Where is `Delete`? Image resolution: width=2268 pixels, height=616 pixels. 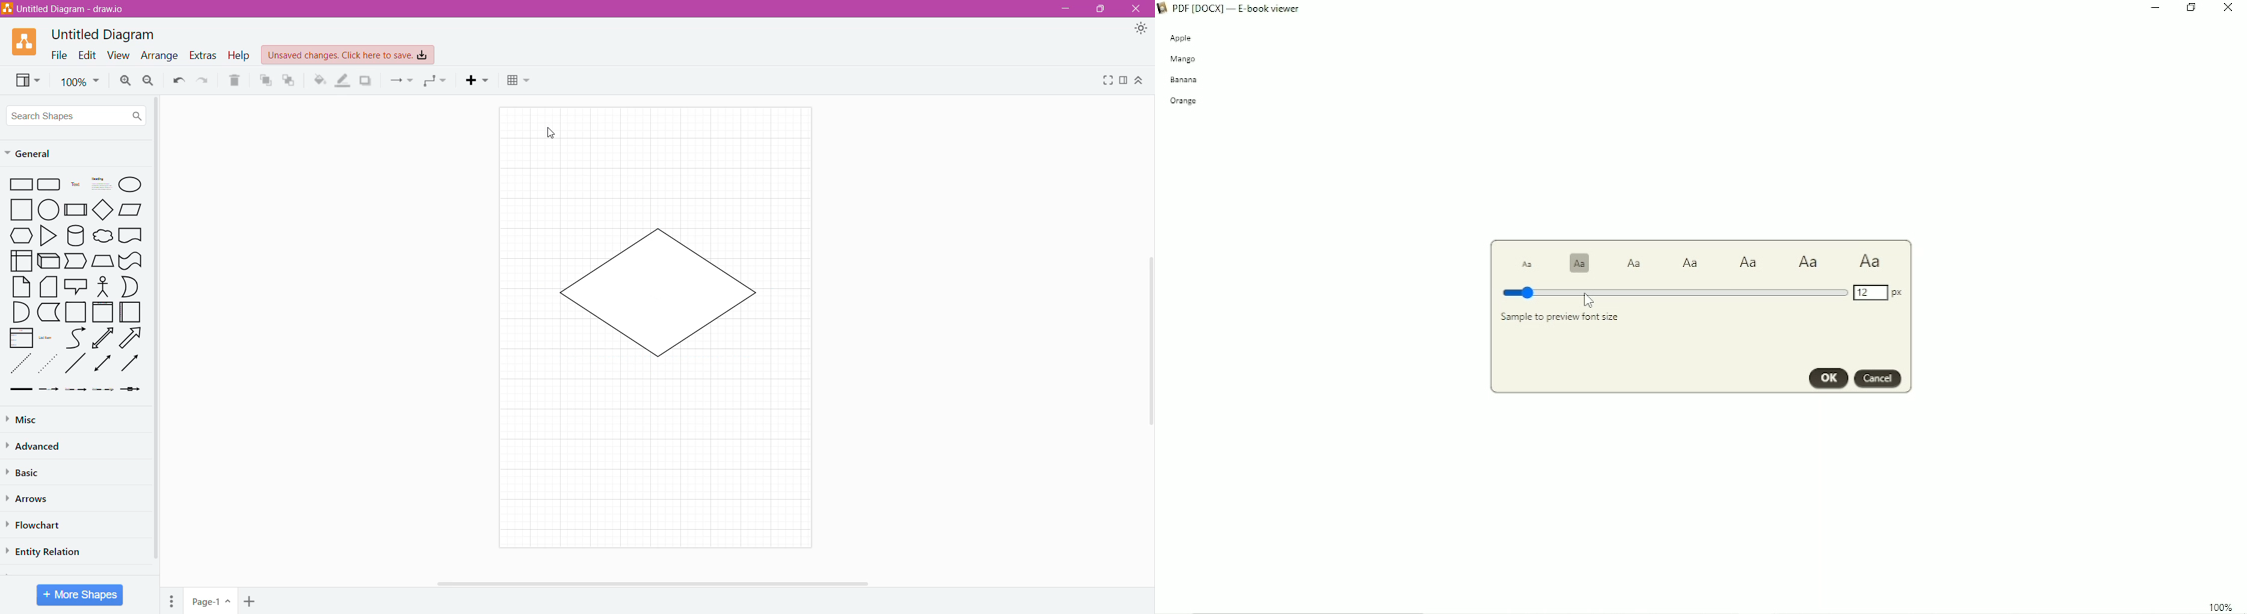 Delete is located at coordinates (235, 81).